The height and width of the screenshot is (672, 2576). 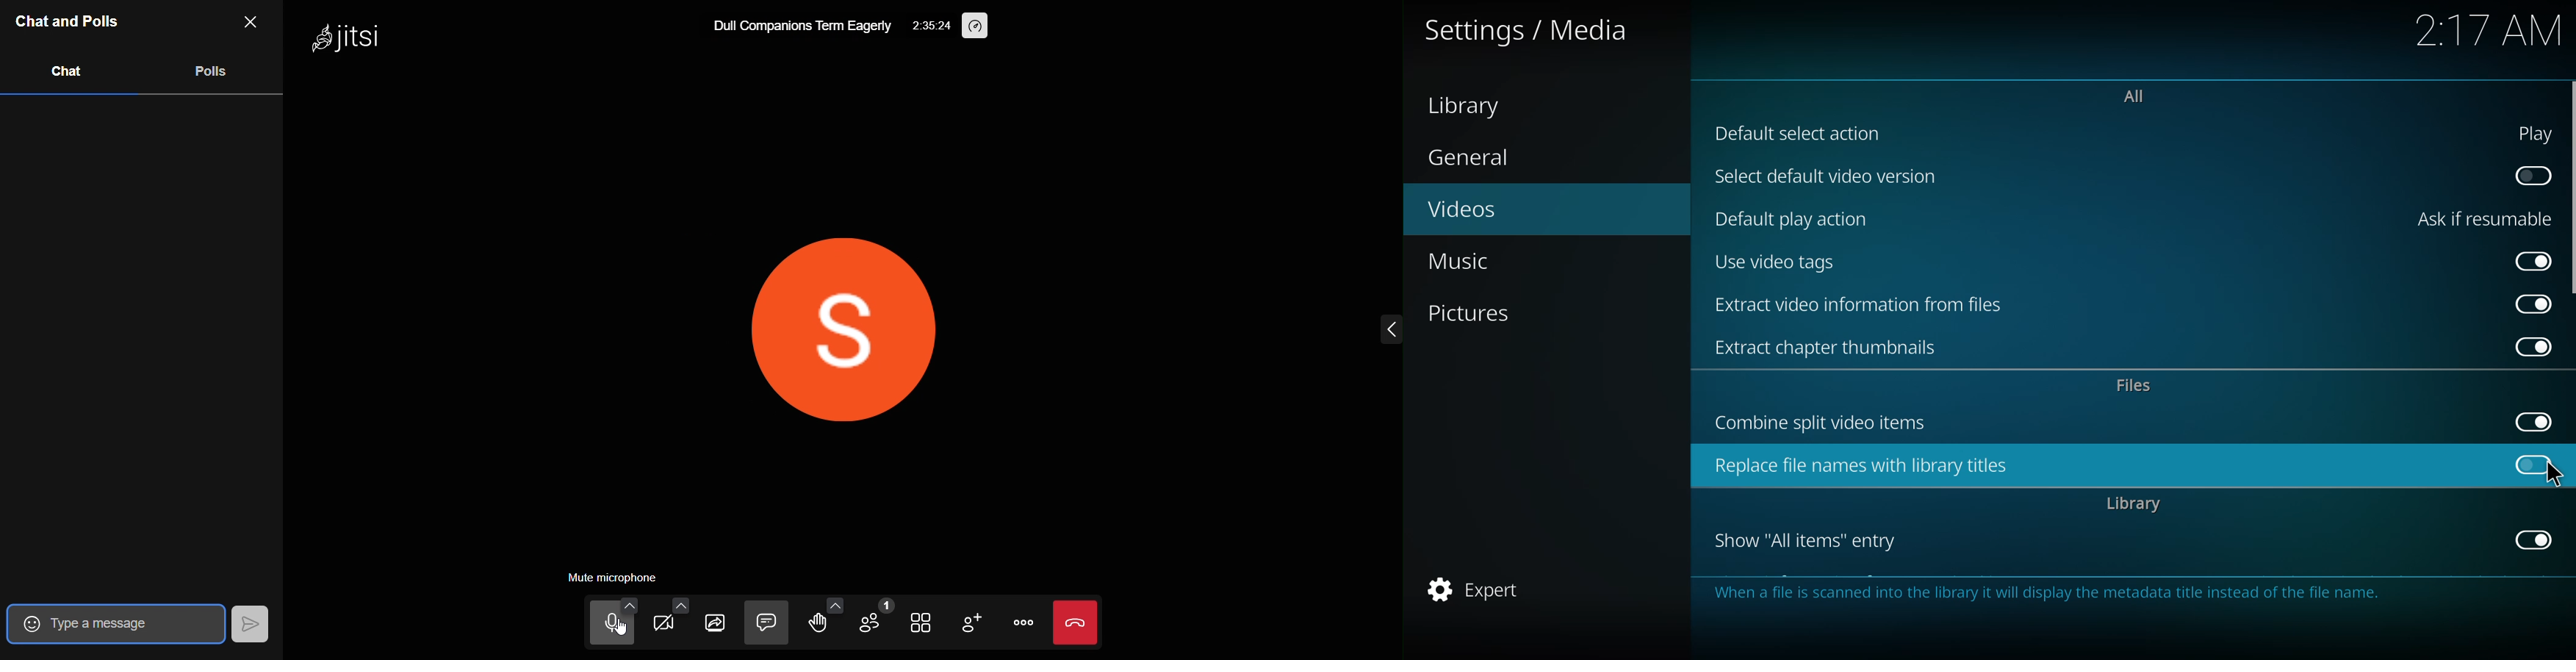 What do you see at coordinates (2530, 304) in the screenshot?
I see `enabled` at bounding box center [2530, 304].